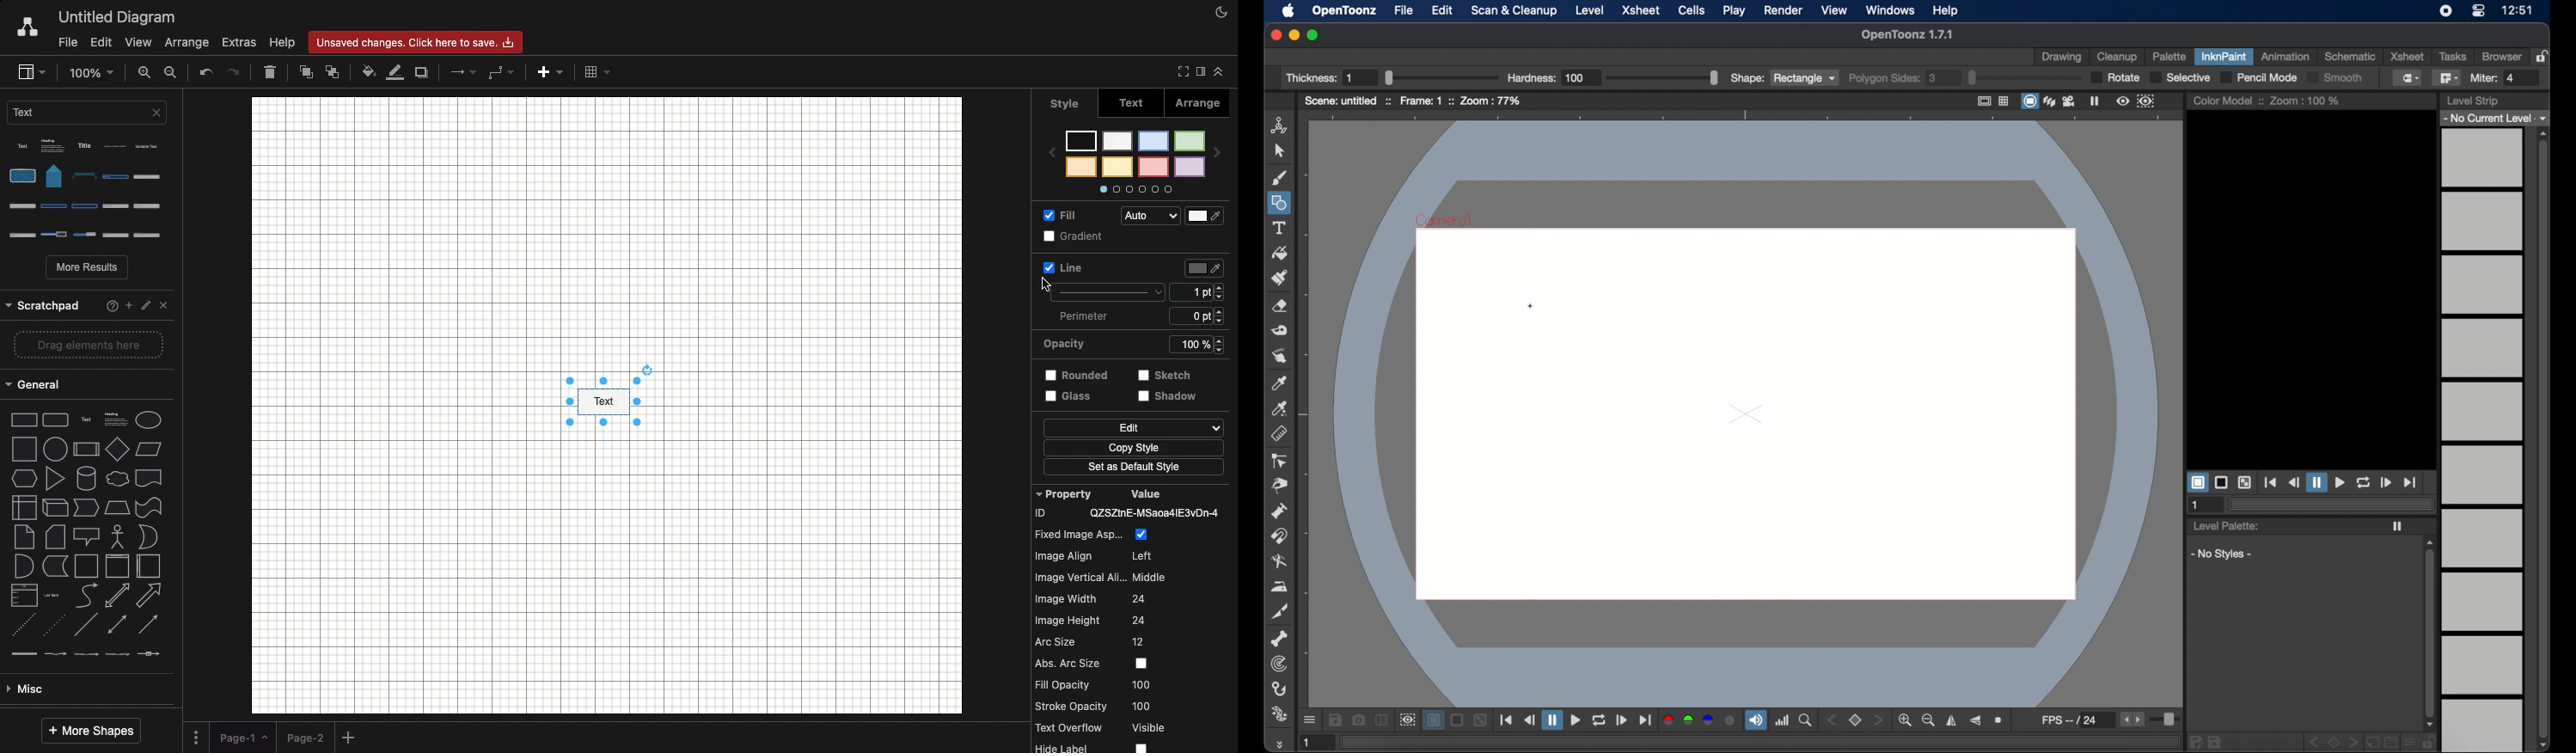 This screenshot has width=2576, height=756. What do you see at coordinates (1200, 106) in the screenshot?
I see `Arrange` at bounding box center [1200, 106].